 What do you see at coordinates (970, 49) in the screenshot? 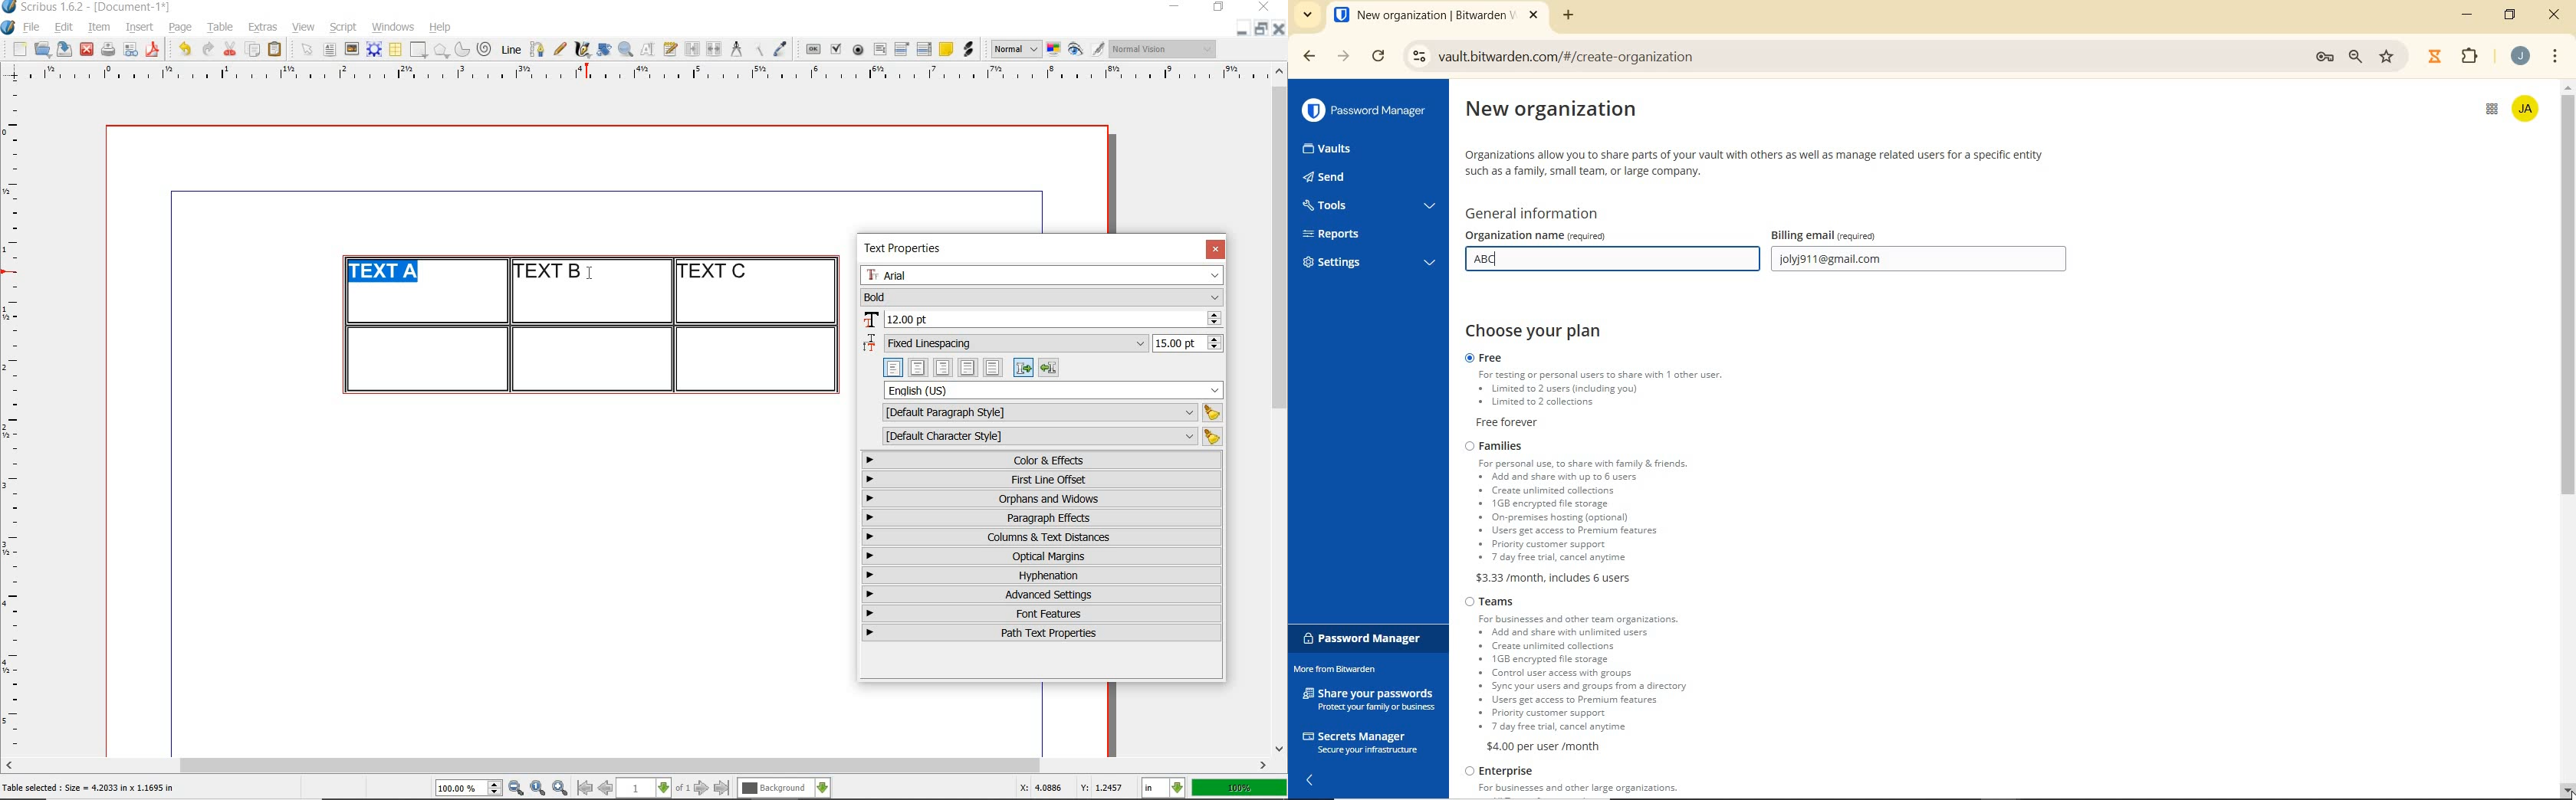
I see `link annotation` at bounding box center [970, 49].